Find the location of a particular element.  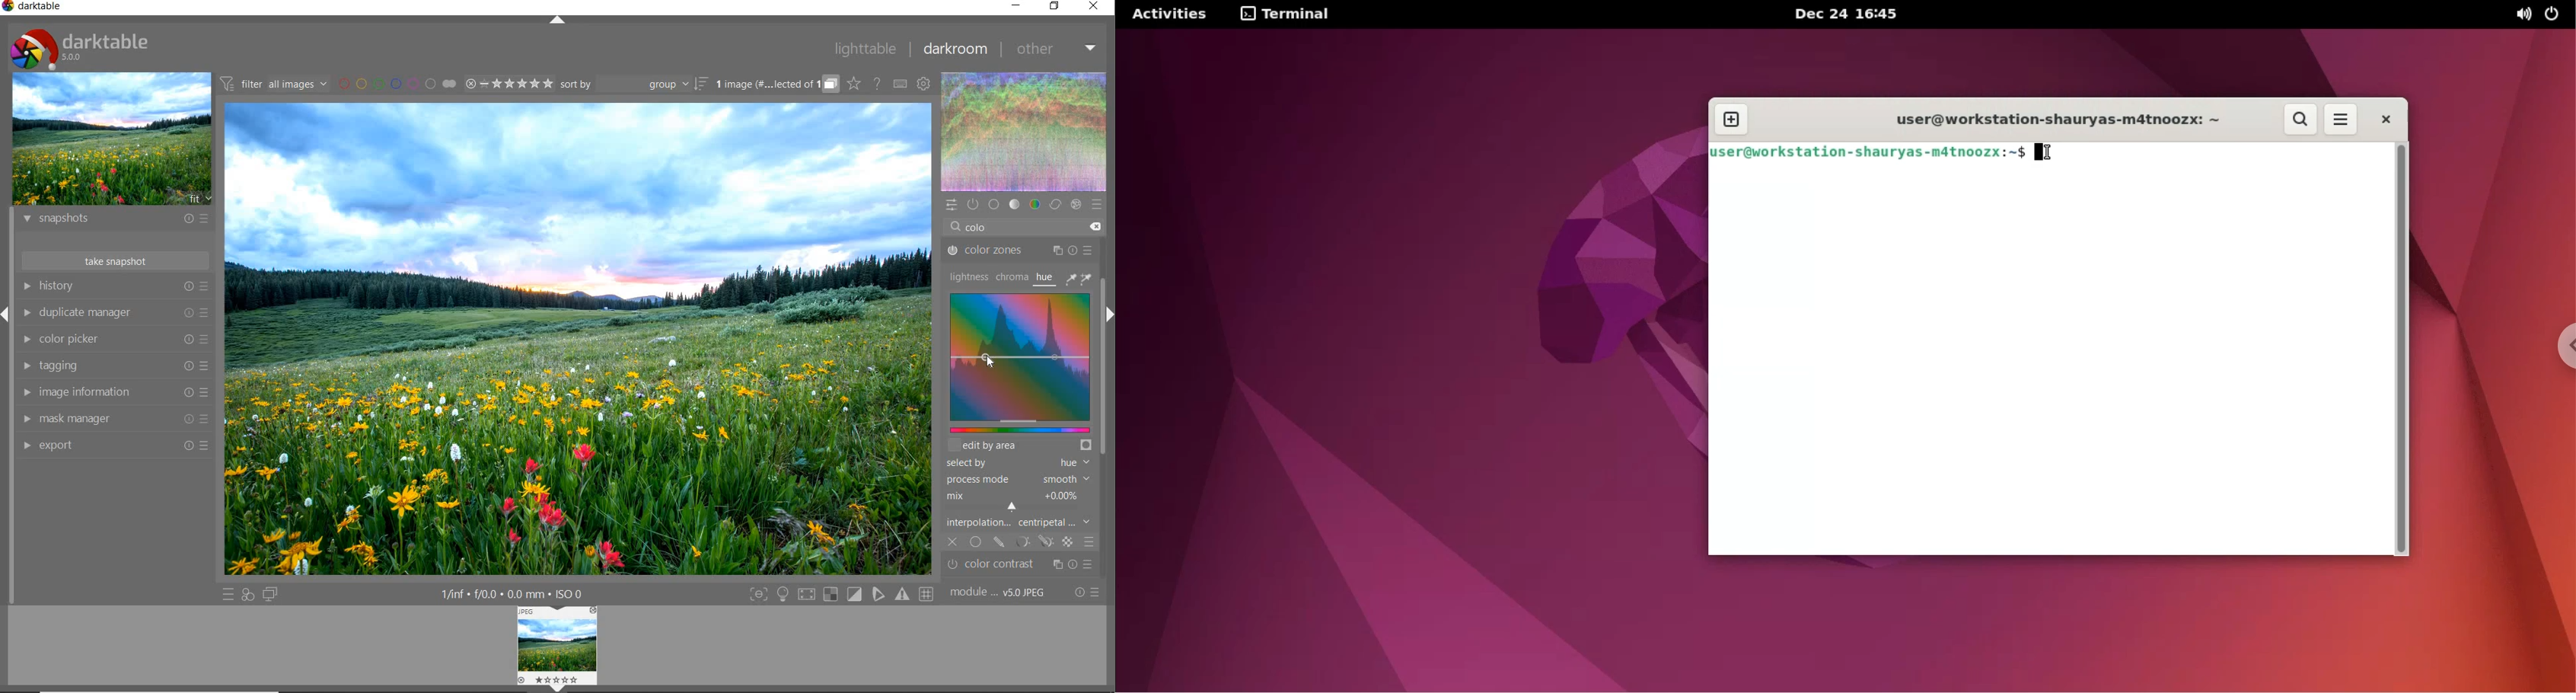

select by is located at coordinates (1017, 463).